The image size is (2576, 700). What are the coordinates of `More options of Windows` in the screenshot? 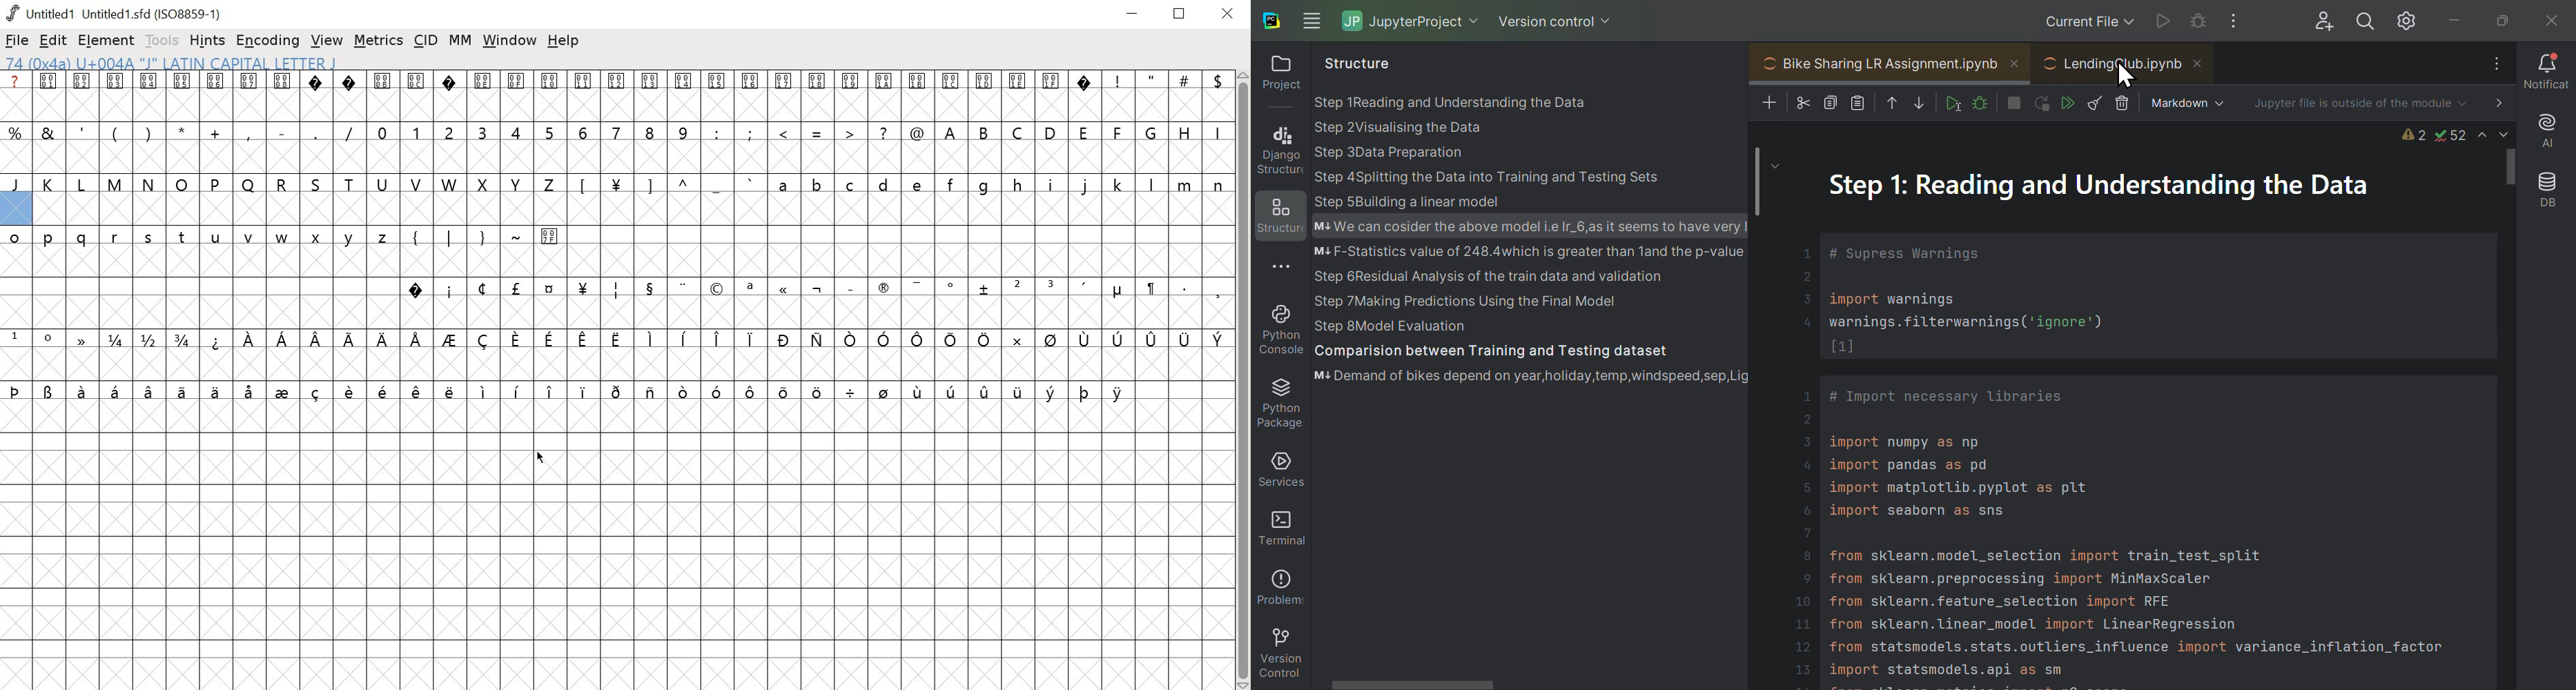 It's located at (2238, 22).